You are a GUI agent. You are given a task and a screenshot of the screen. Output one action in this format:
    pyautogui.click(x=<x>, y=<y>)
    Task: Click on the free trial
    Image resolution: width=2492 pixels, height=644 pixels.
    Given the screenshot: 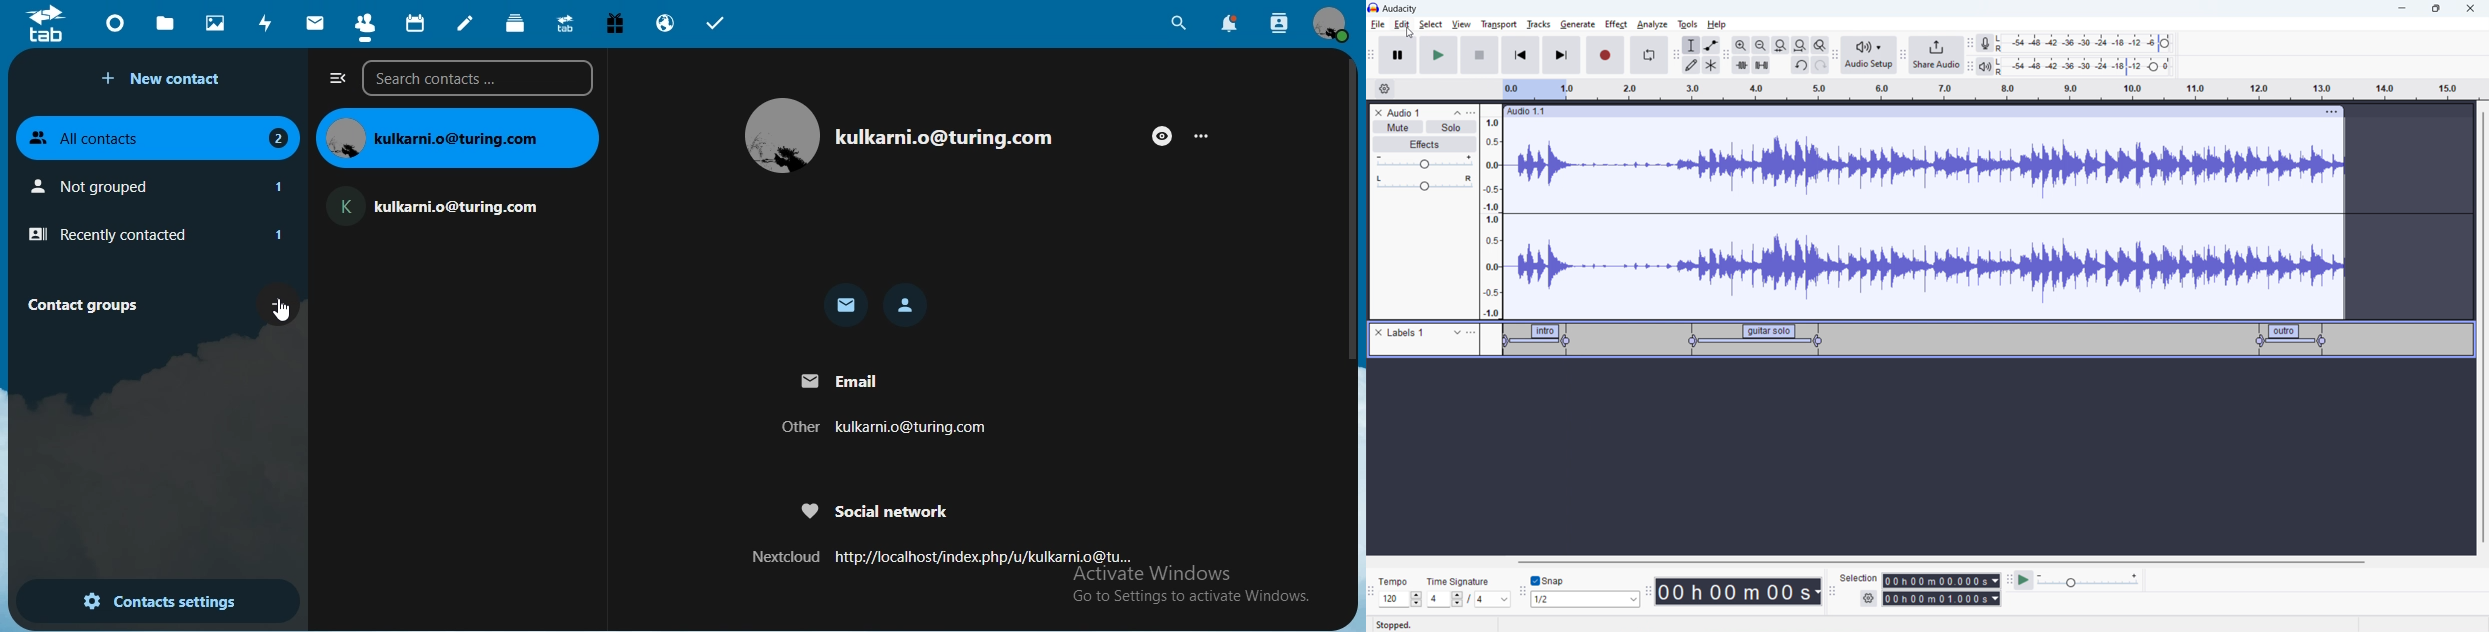 What is the action you would take?
    pyautogui.click(x=618, y=24)
    